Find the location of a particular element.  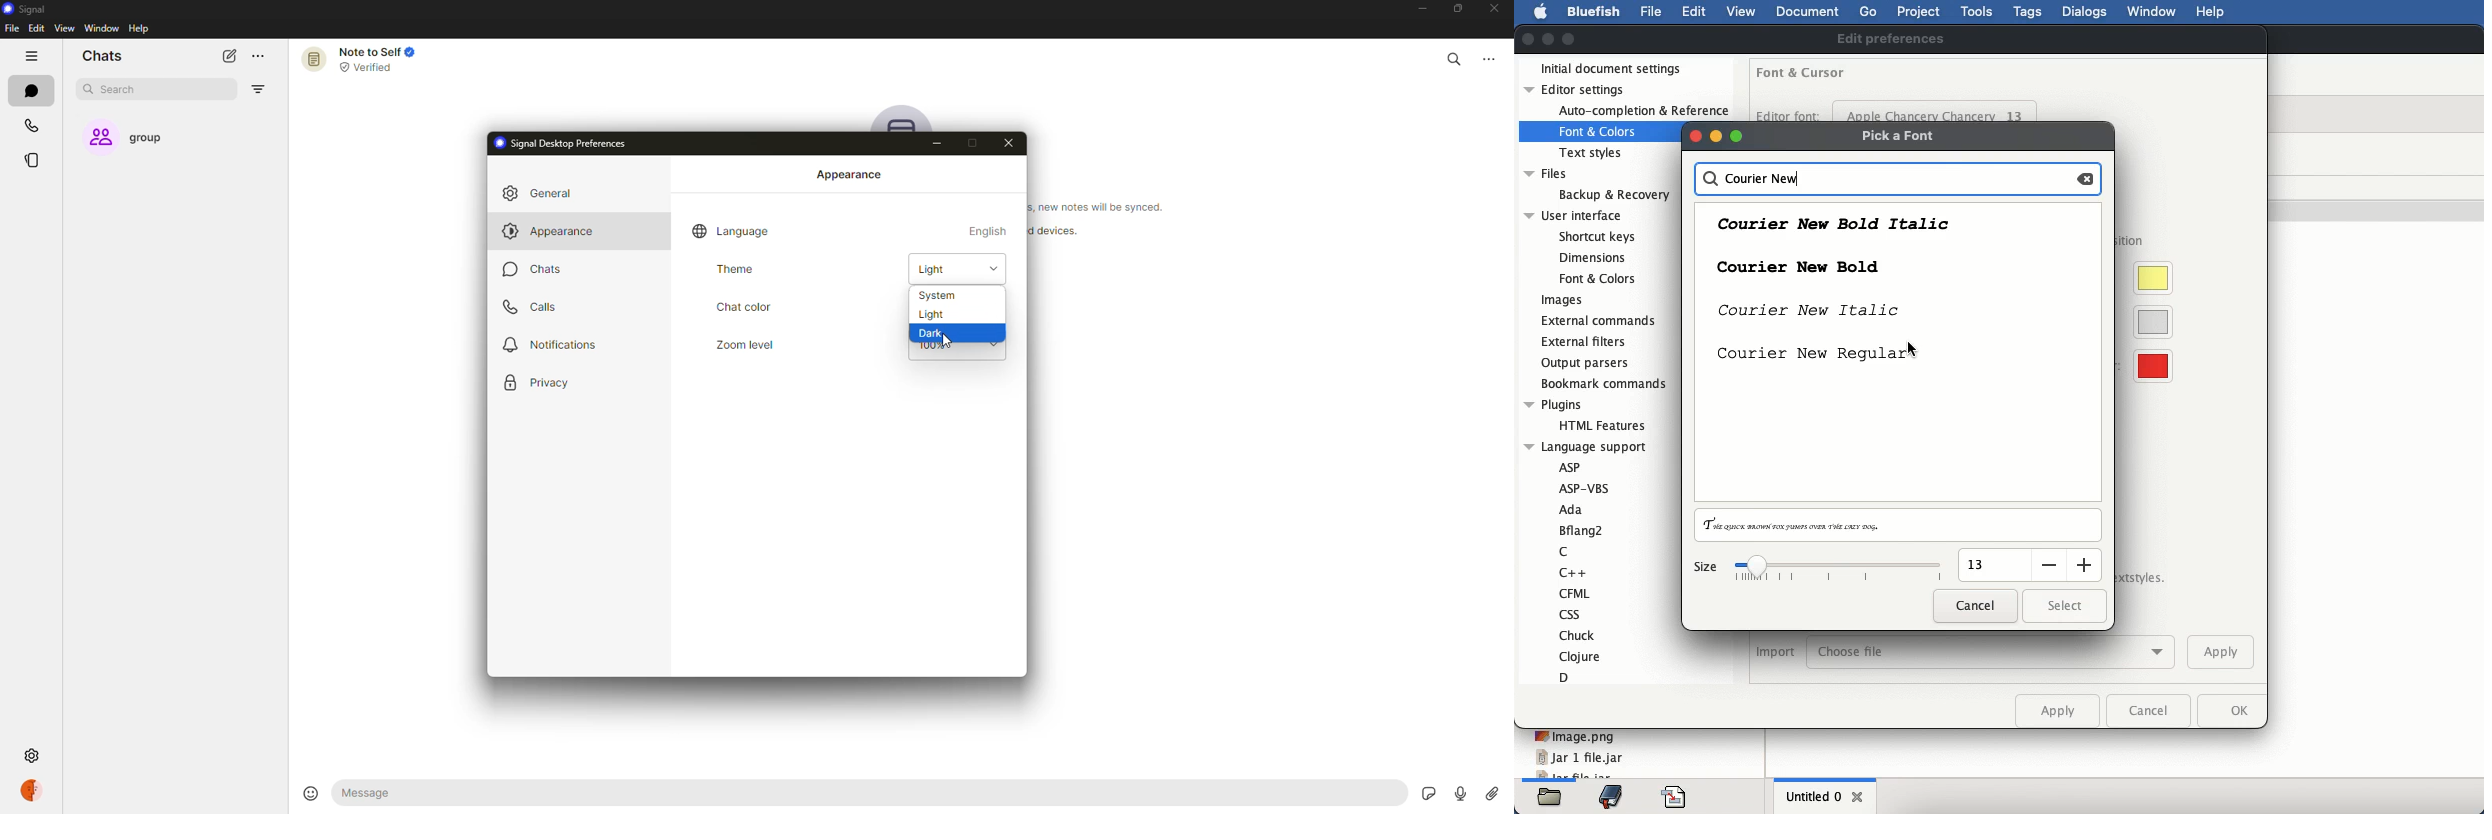

apply is located at coordinates (2057, 707).